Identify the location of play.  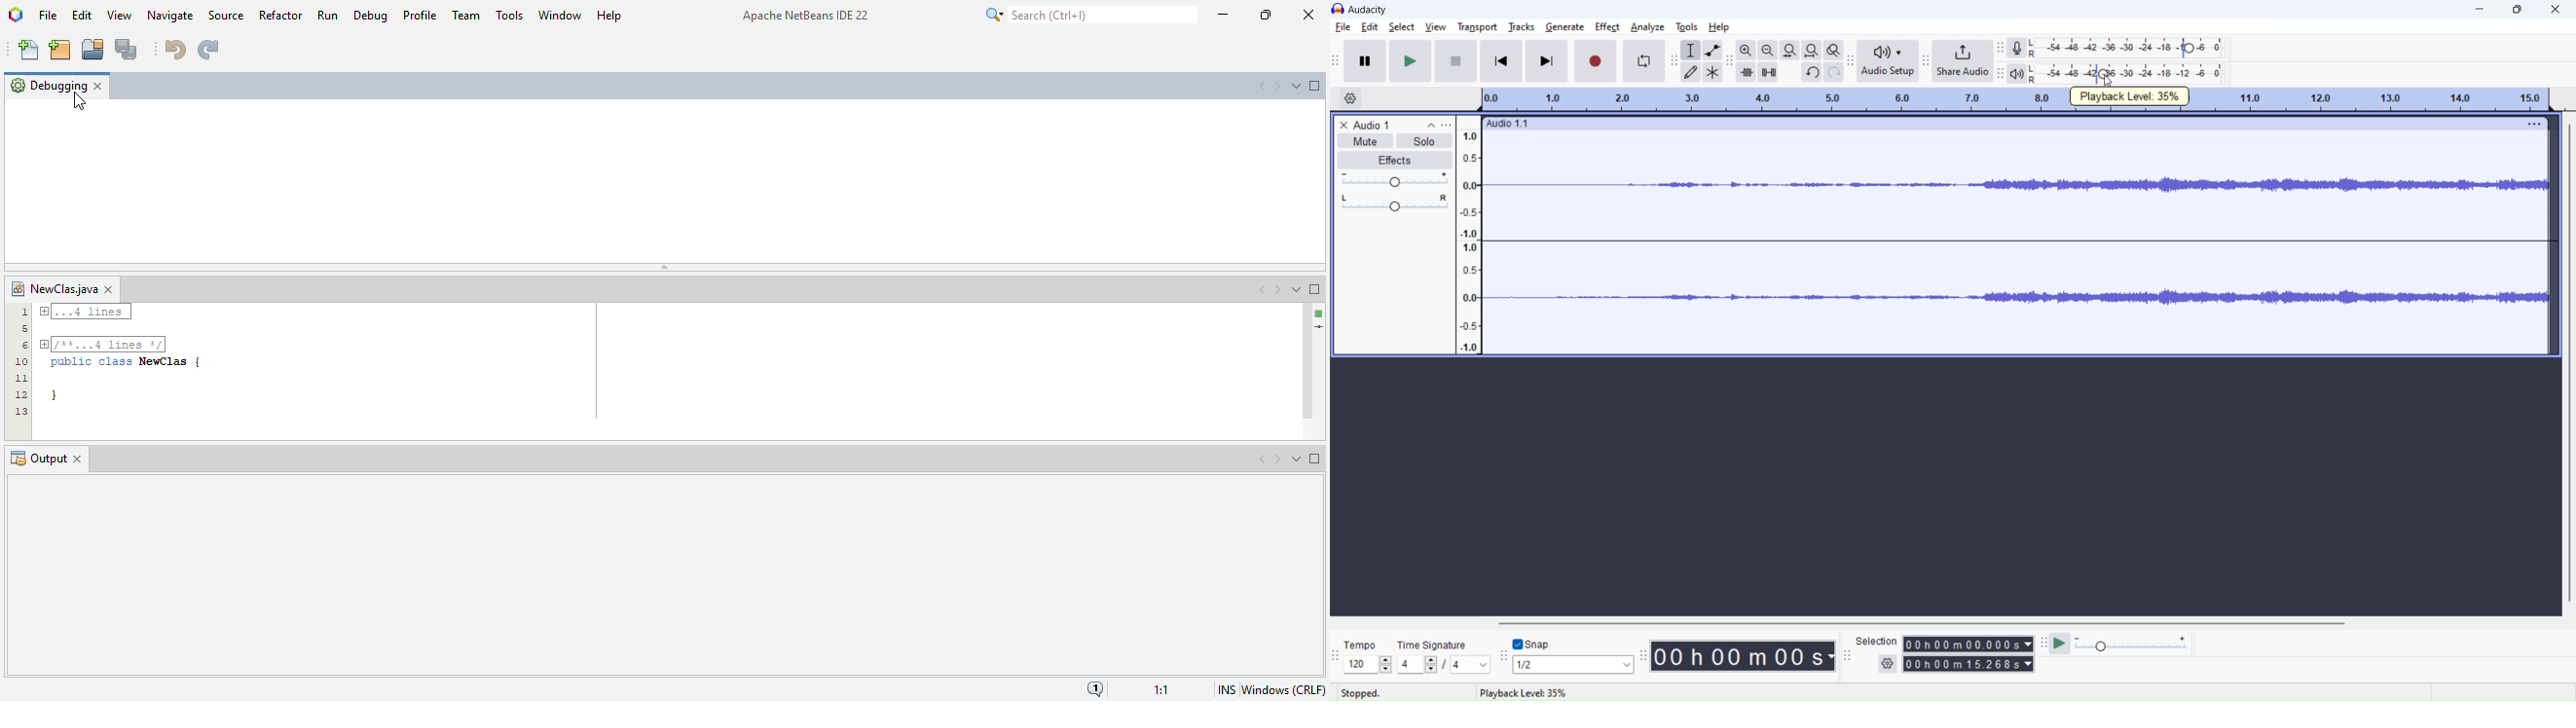
(1410, 60).